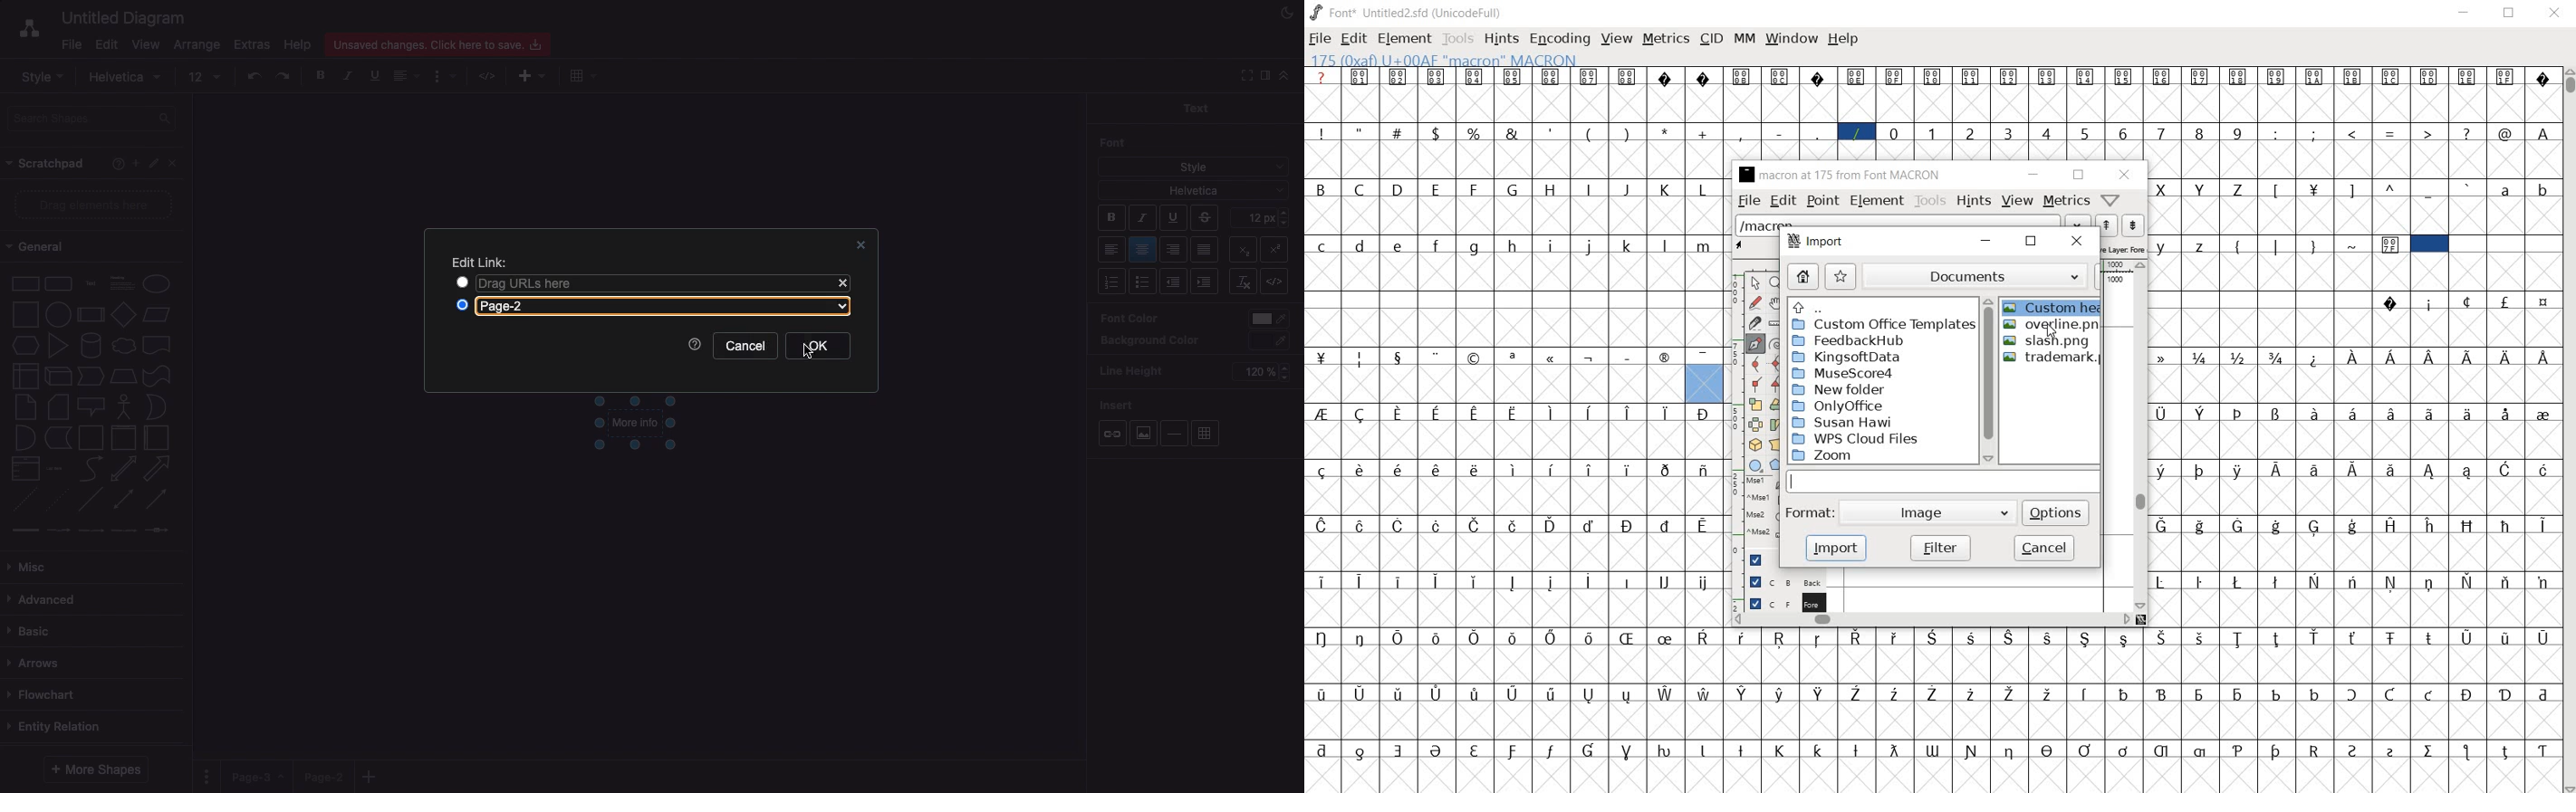  Describe the element at coordinates (1856, 749) in the screenshot. I see `Symbol` at that location.